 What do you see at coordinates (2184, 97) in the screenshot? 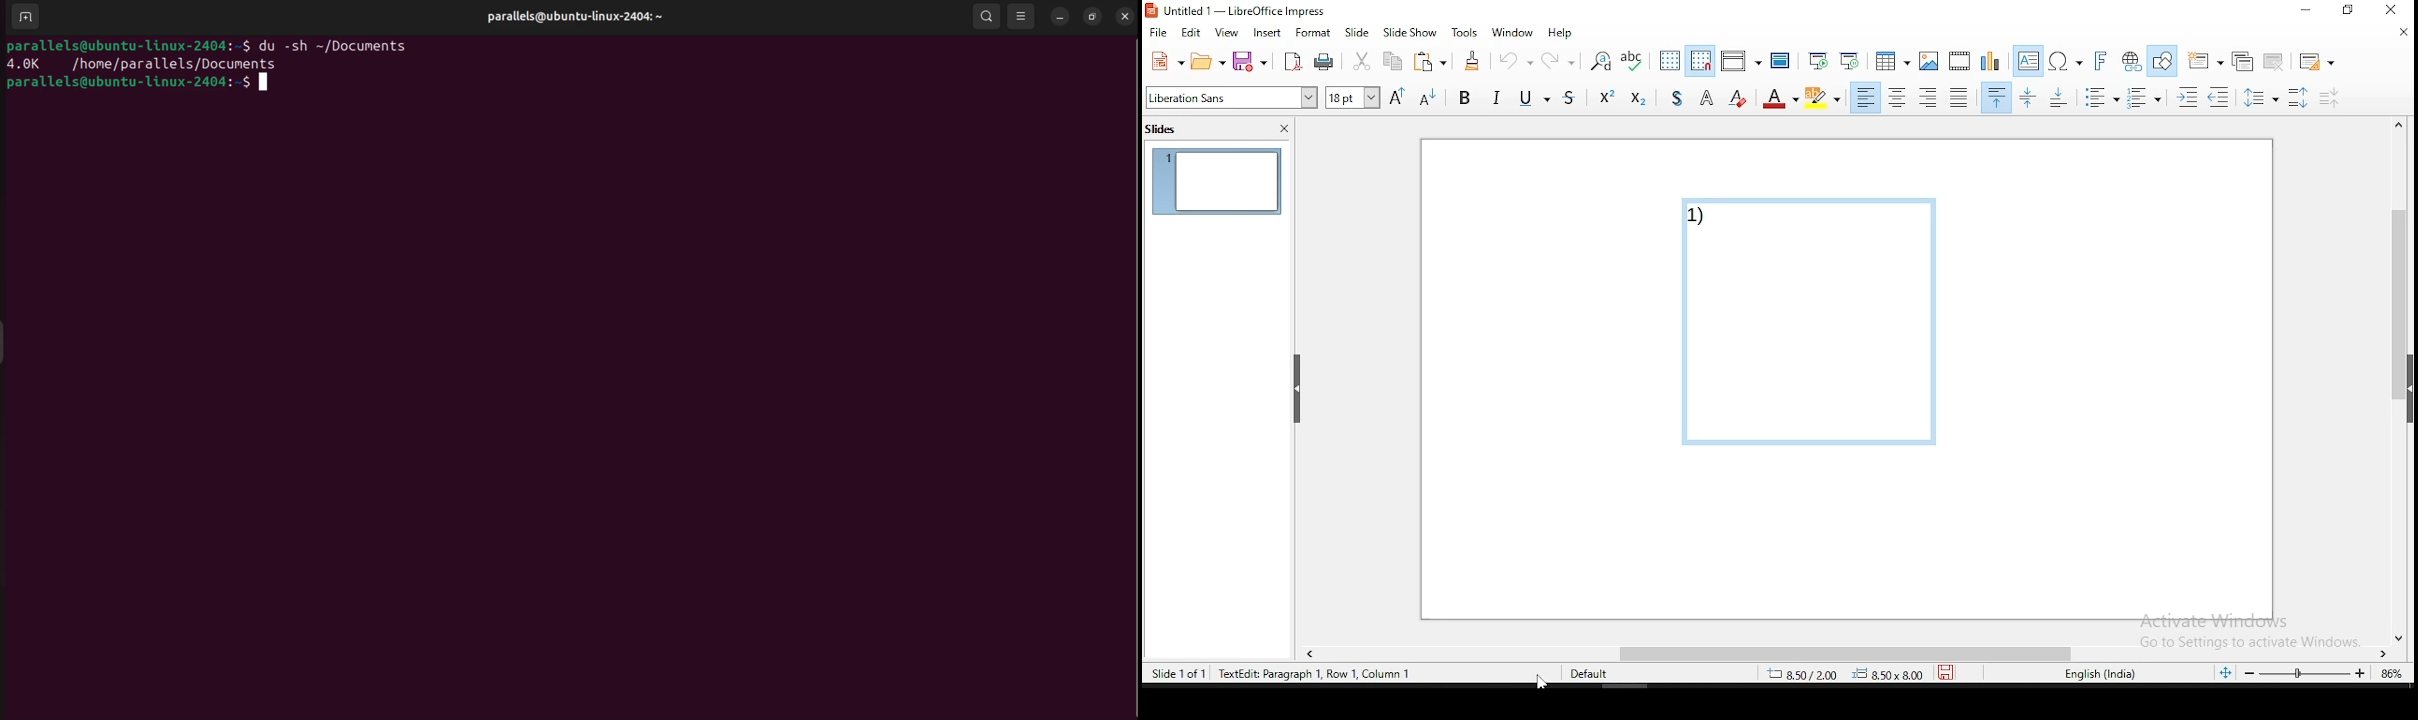
I see `increase indent` at bounding box center [2184, 97].